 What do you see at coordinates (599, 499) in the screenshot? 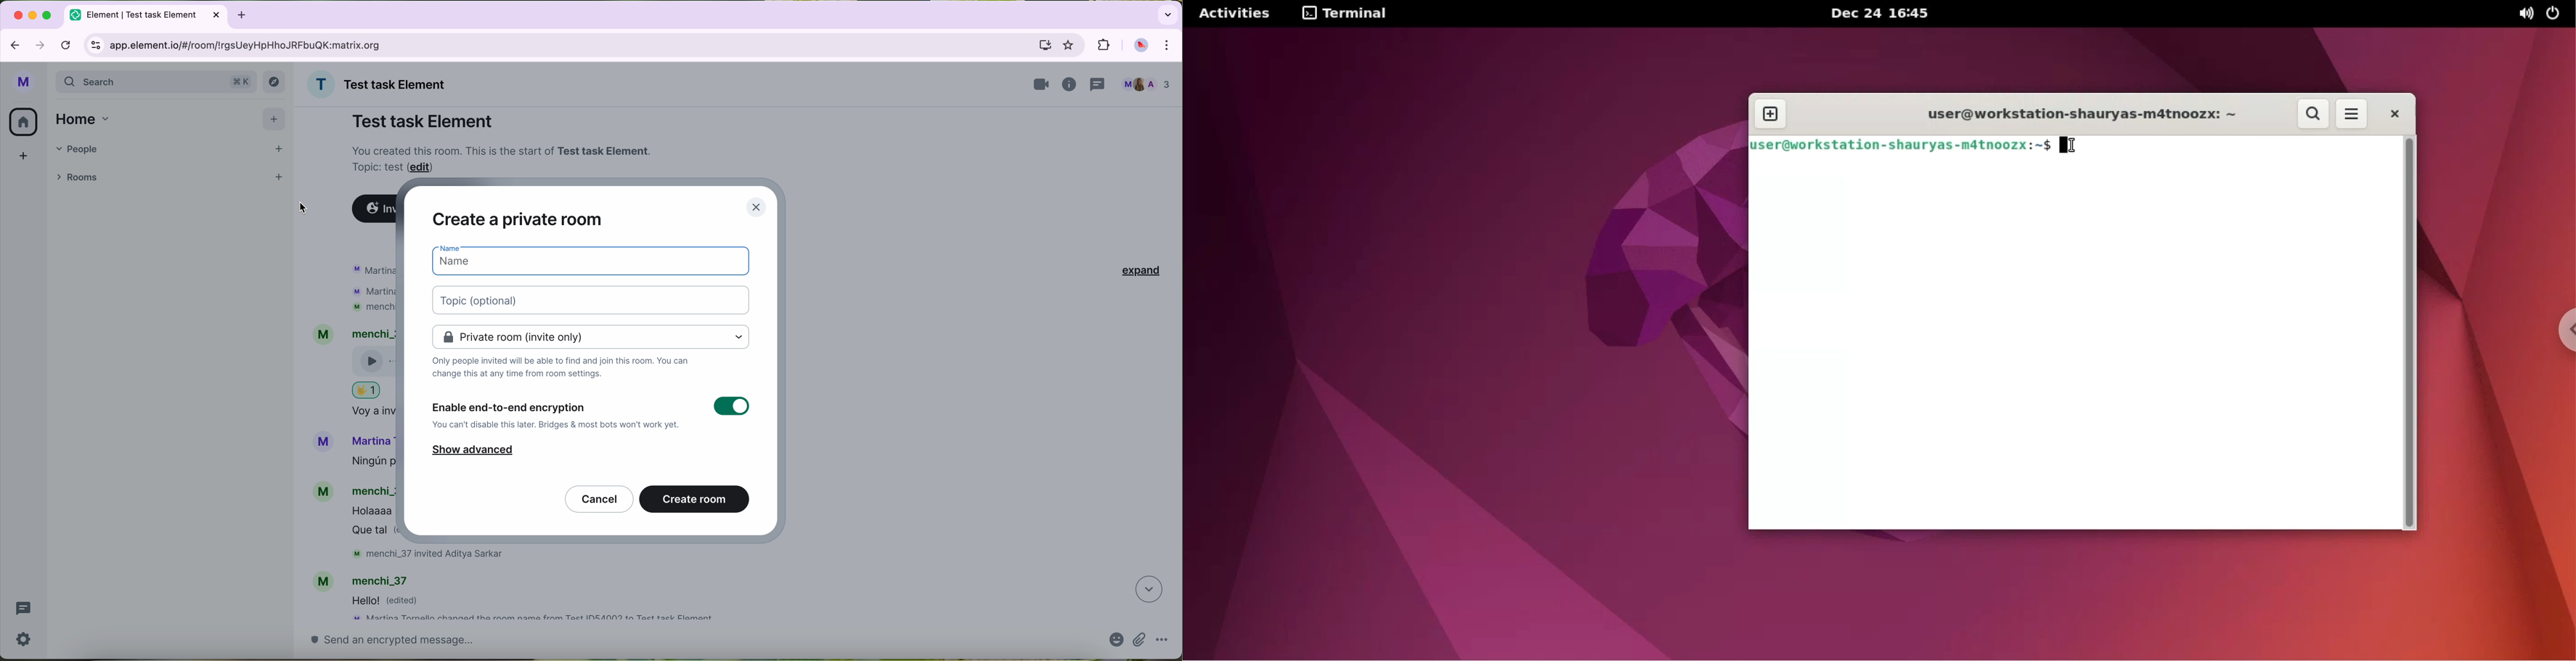
I see `cancel button` at bounding box center [599, 499].